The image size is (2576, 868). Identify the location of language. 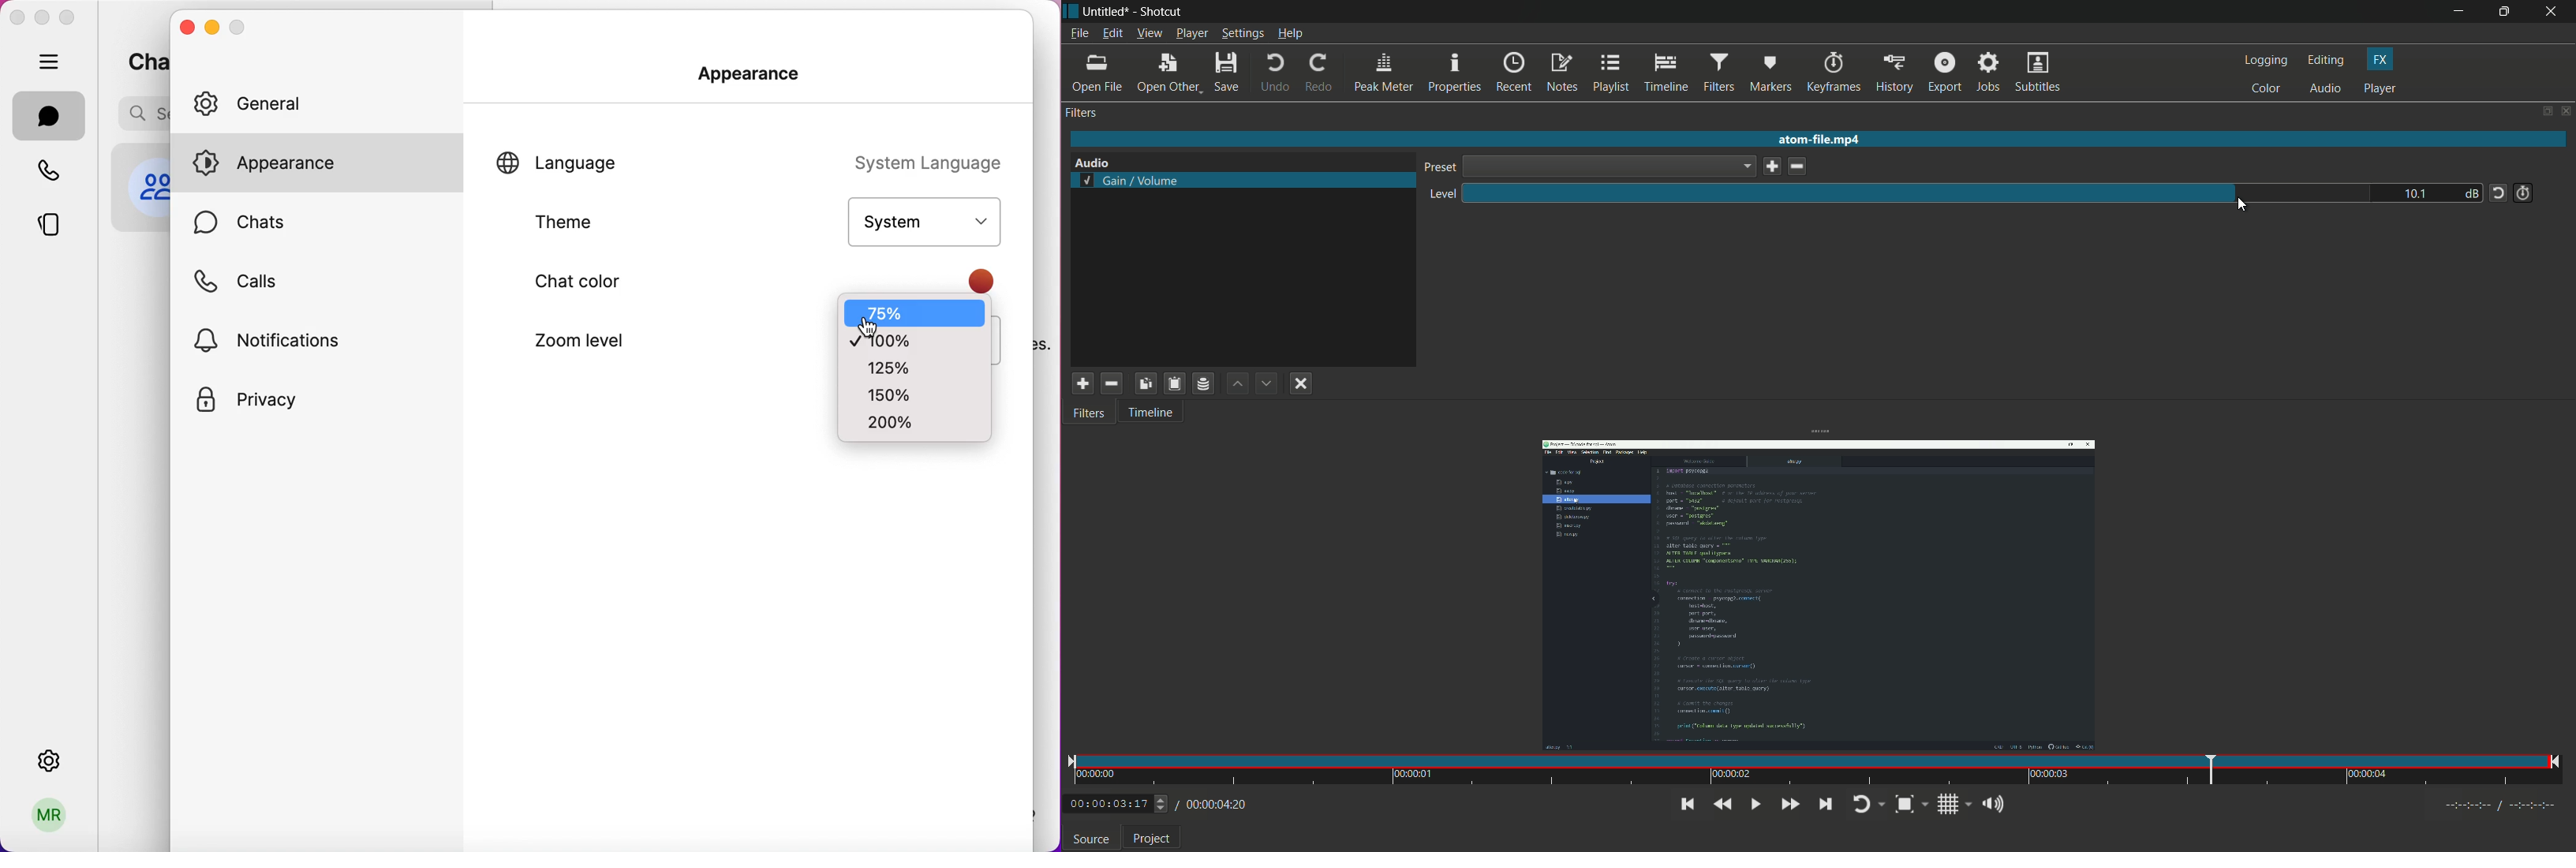
(586, 166).